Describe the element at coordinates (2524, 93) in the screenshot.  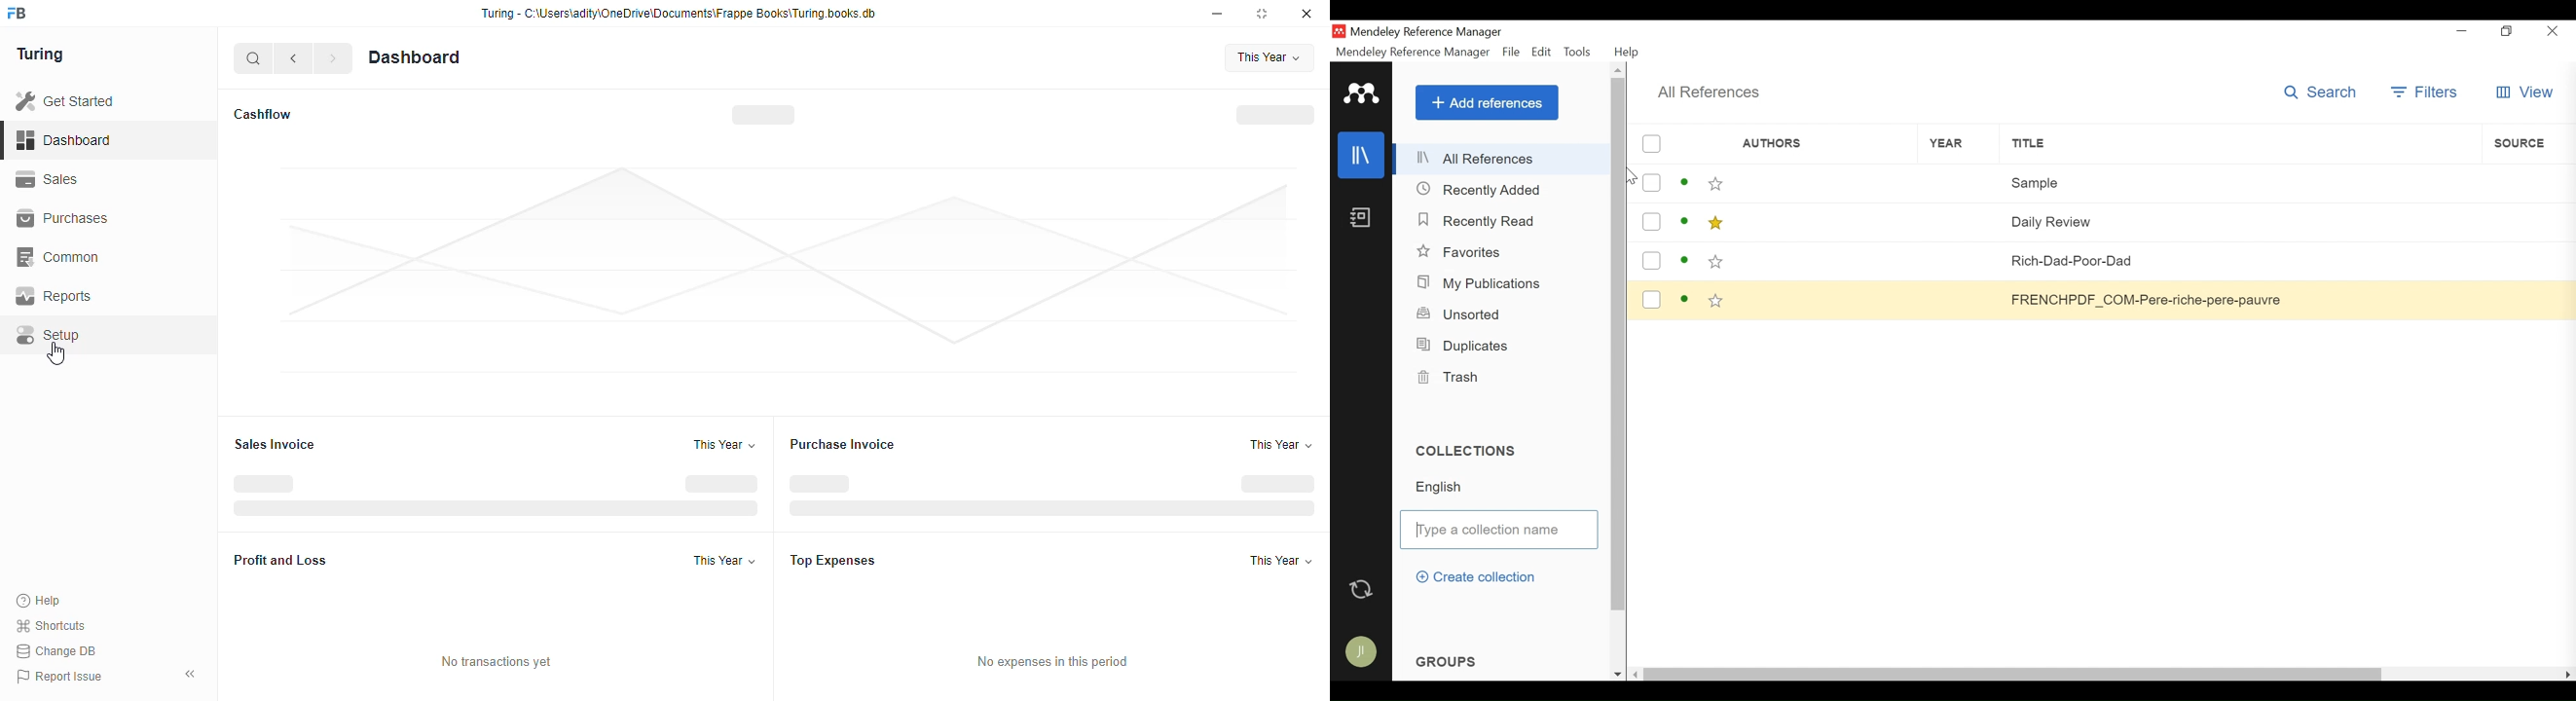
I see `View` at that location.